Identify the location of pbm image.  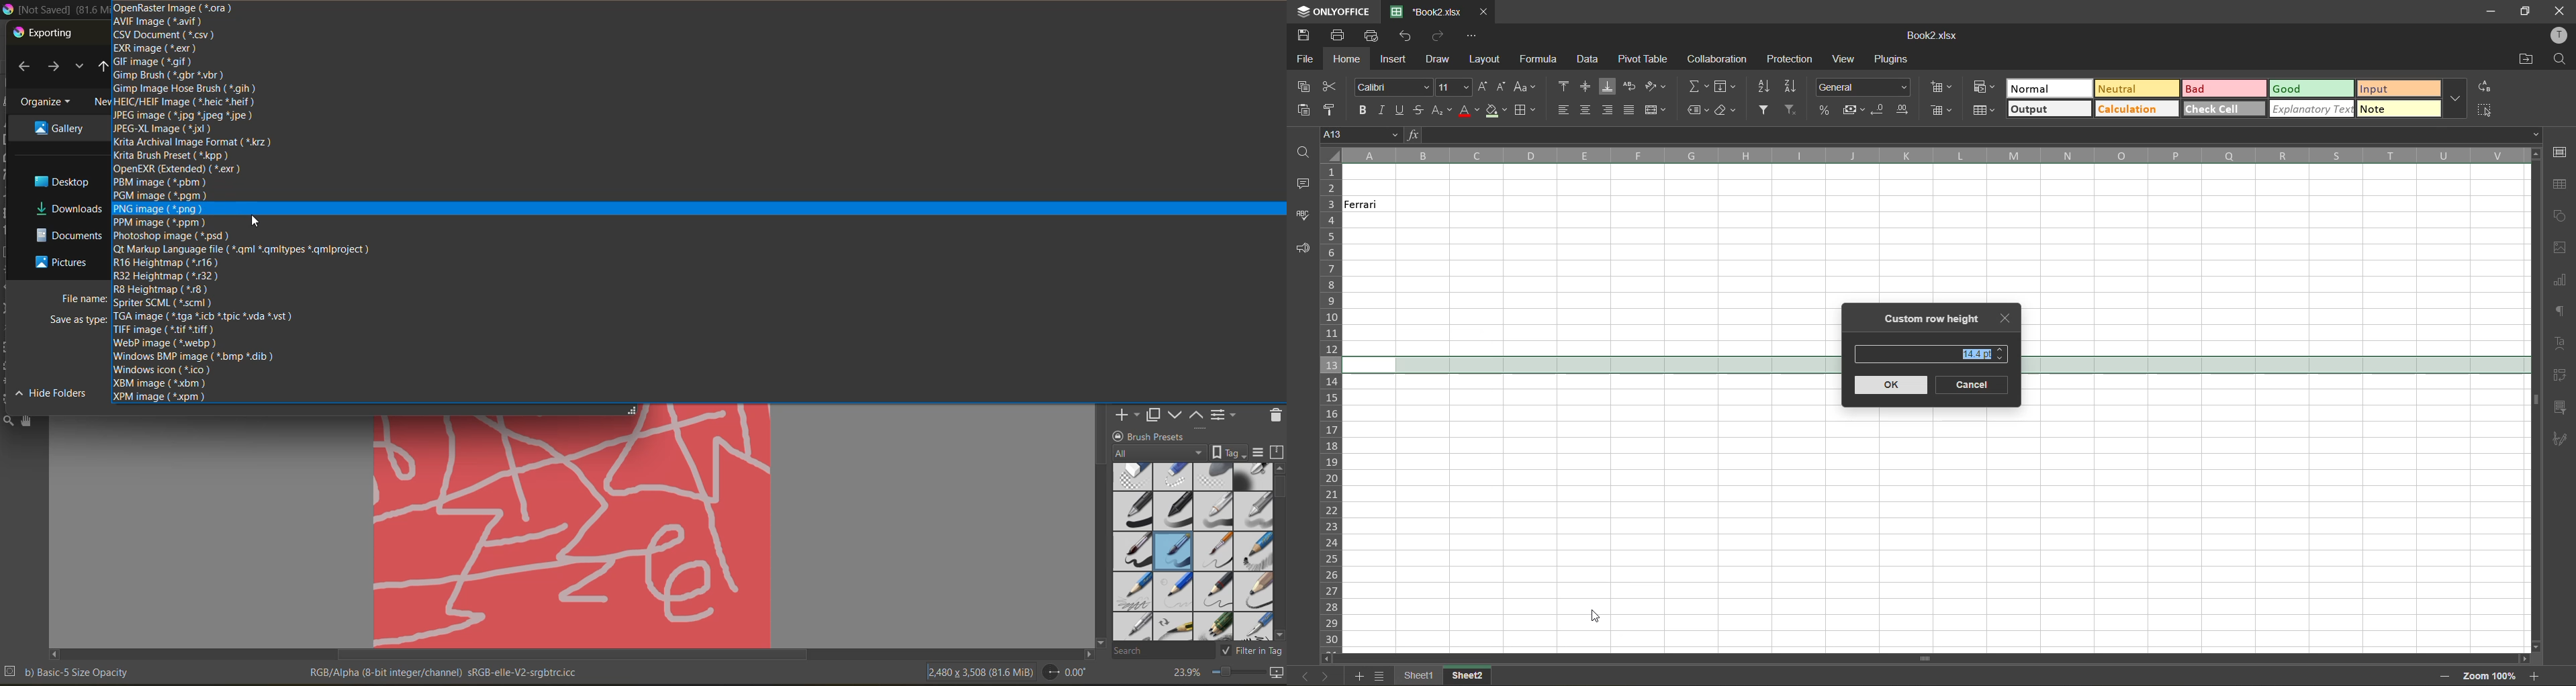
(162, 182).